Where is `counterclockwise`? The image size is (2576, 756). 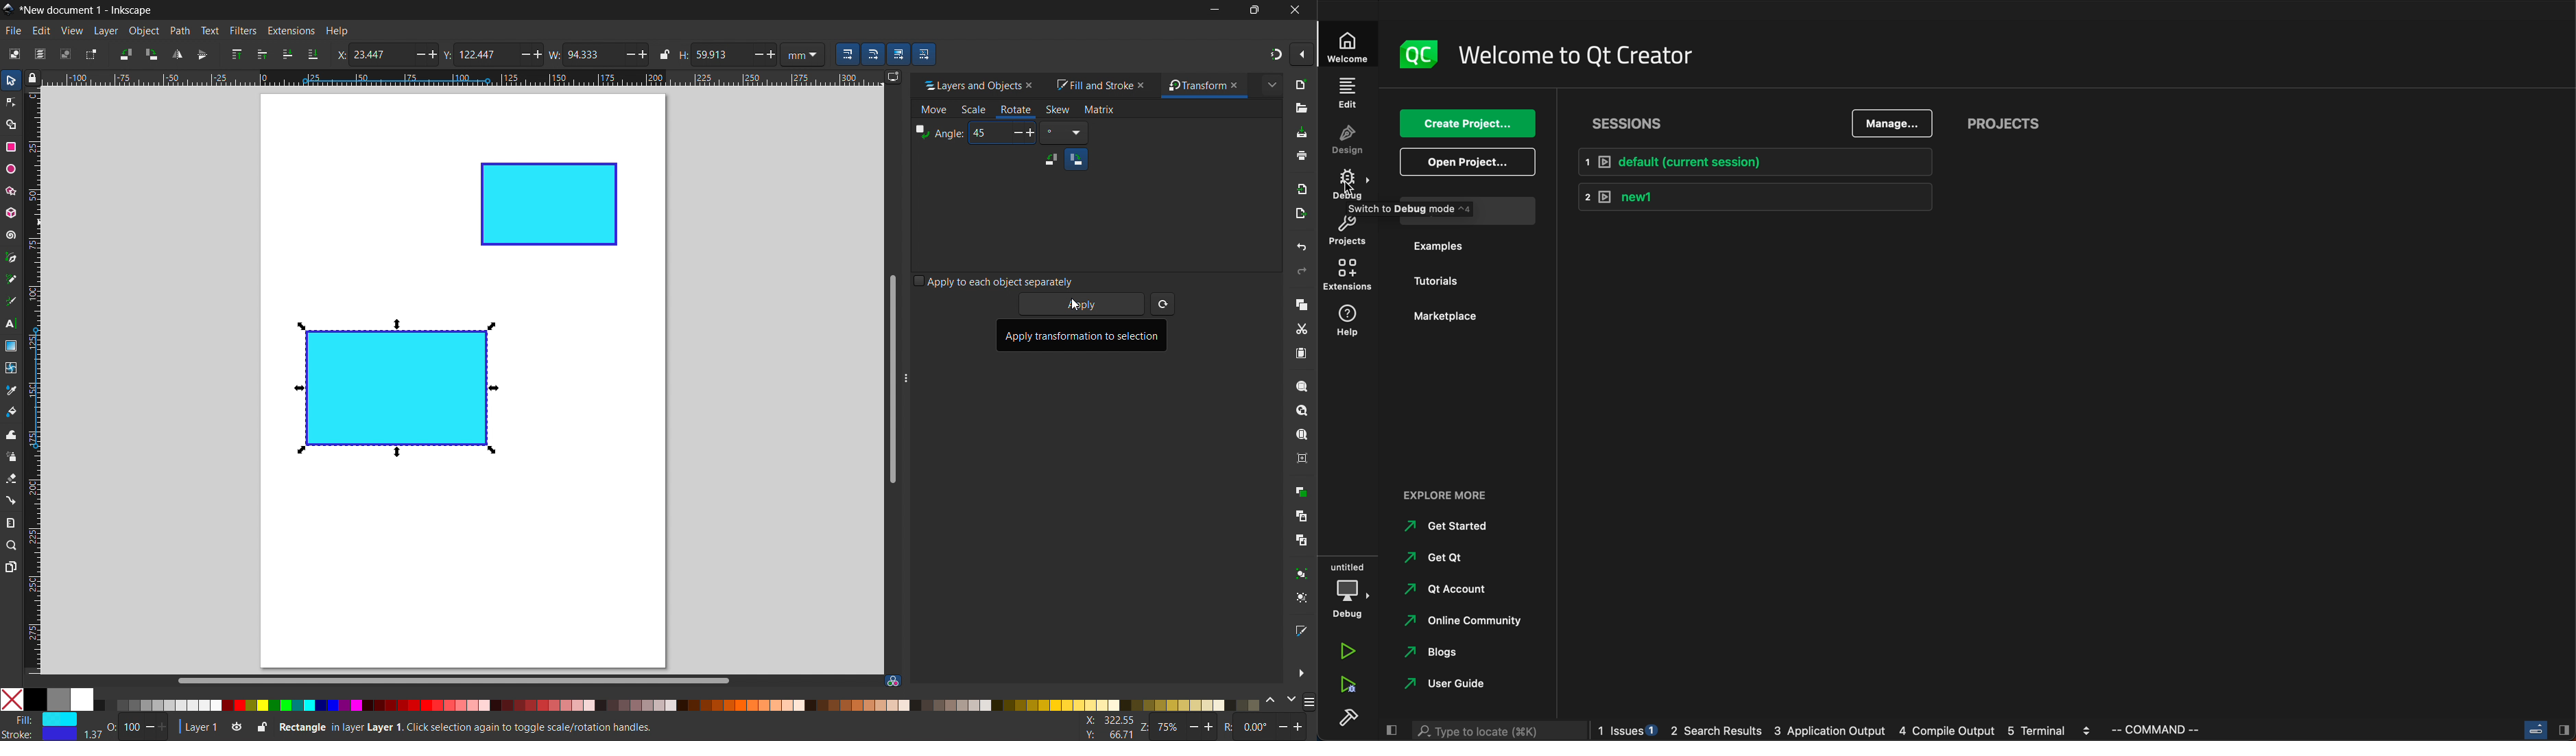
counterclockwise is located at coordinates (1051, 159).